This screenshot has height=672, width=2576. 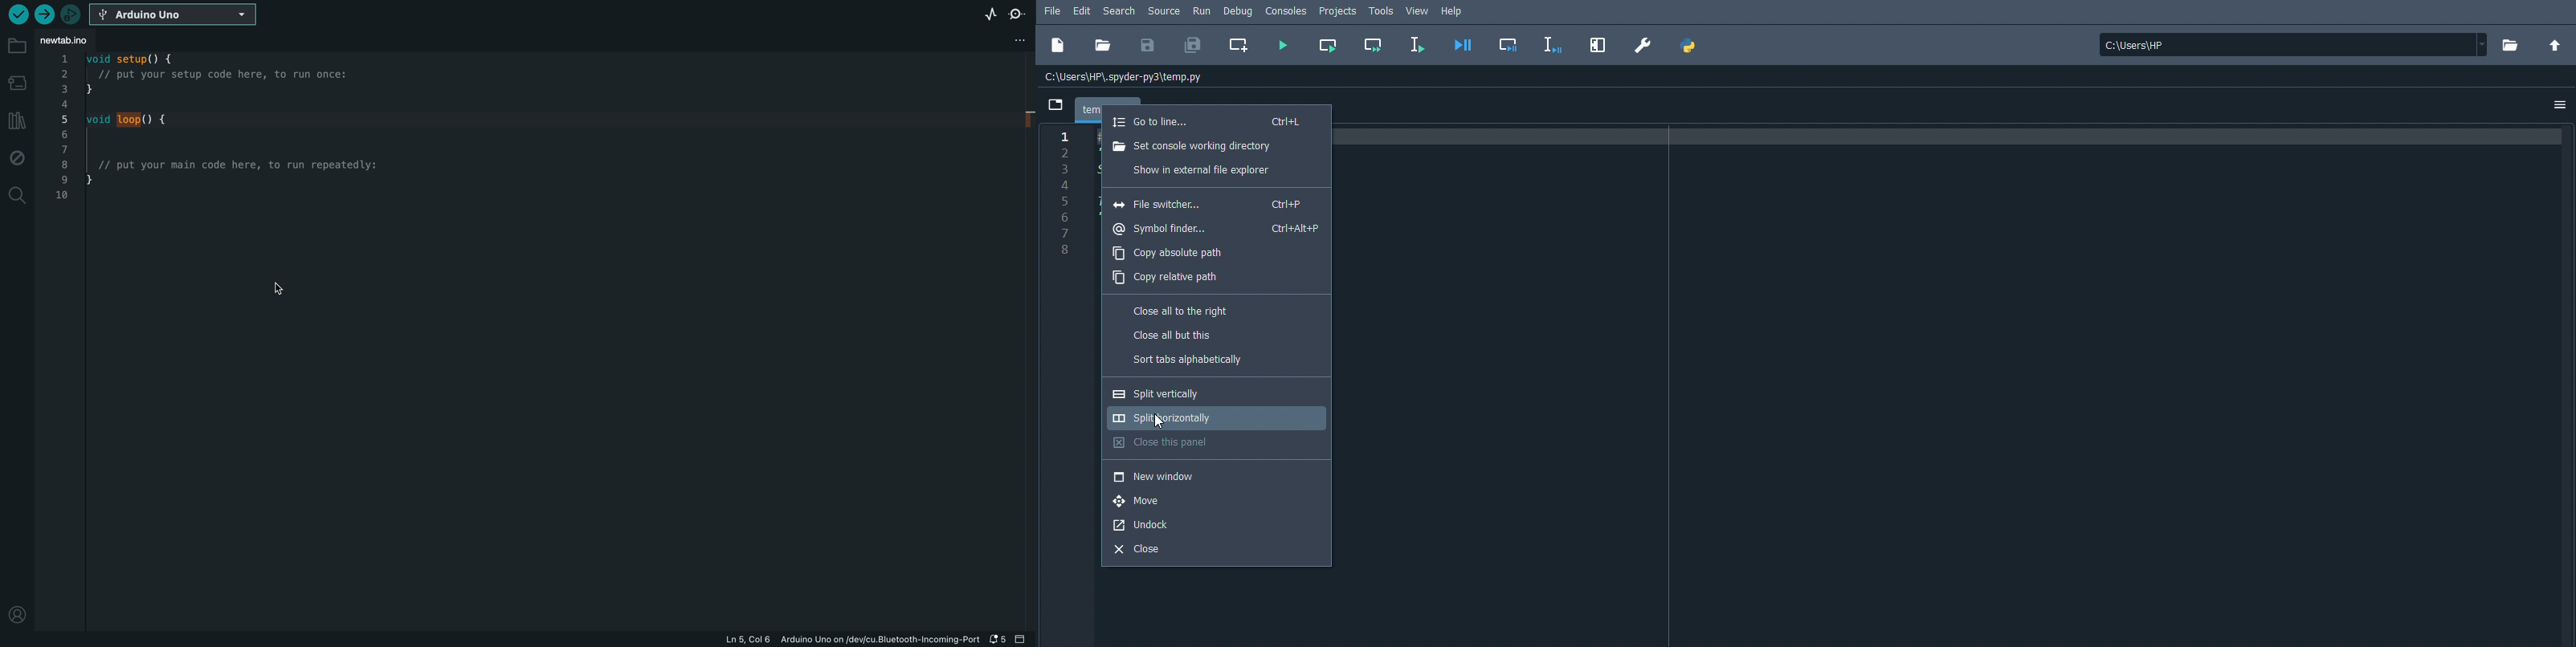 What do you see at coordinates (1239, 46) in the screenshot?
I see `Create new cell at the current line` at bounding box center [1239, 46].